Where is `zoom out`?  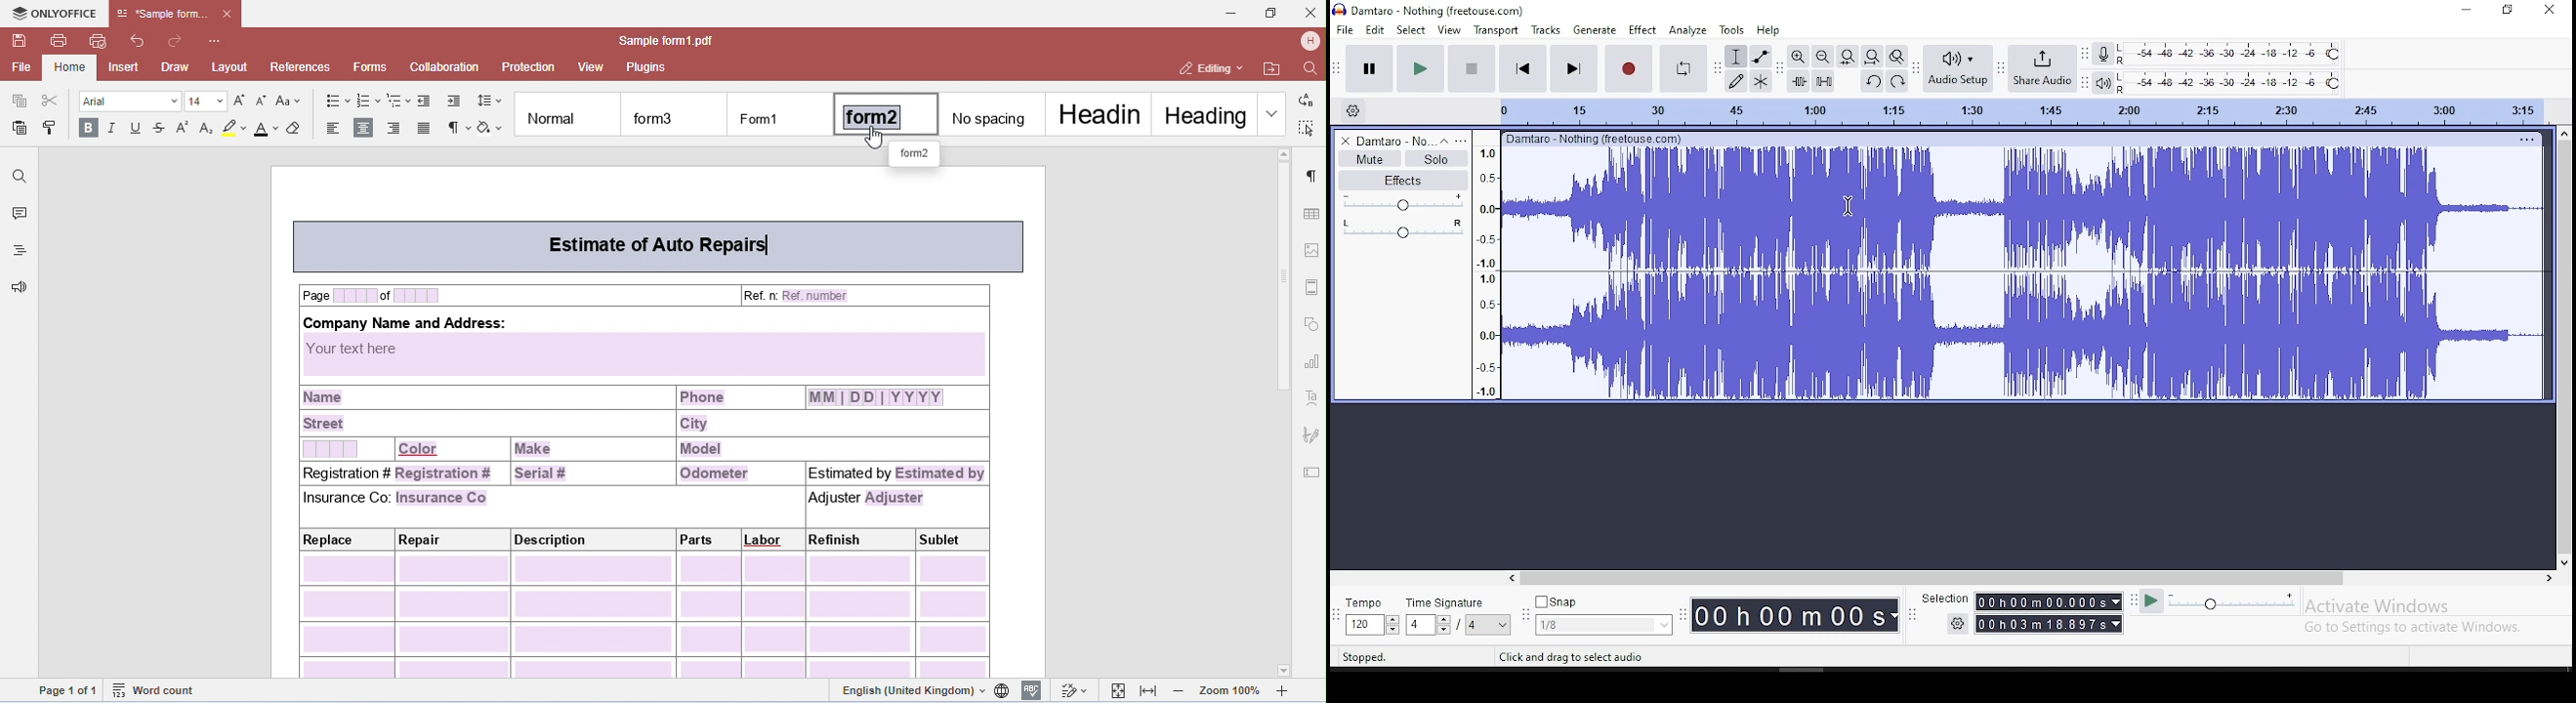 zoom out is located at coordinates (1821, 56).